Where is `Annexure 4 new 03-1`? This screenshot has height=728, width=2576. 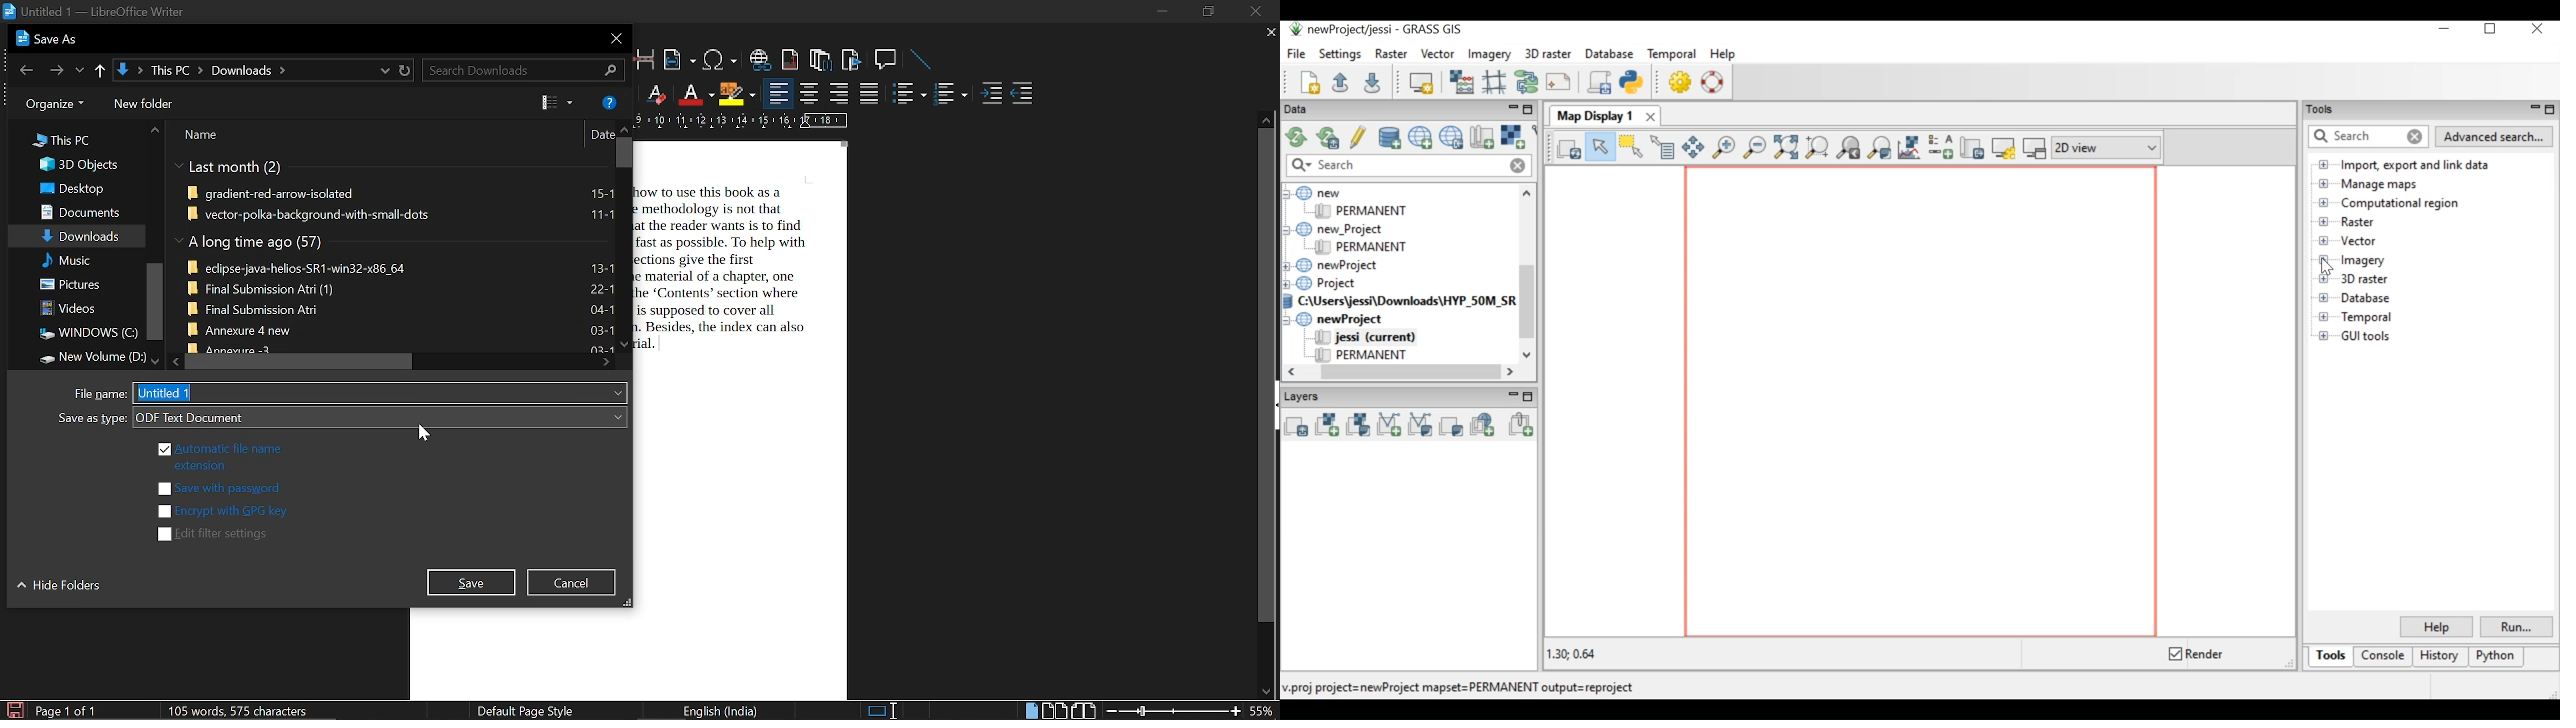 Annexure 4 new 03-1 is located at coordinates (400, 329).